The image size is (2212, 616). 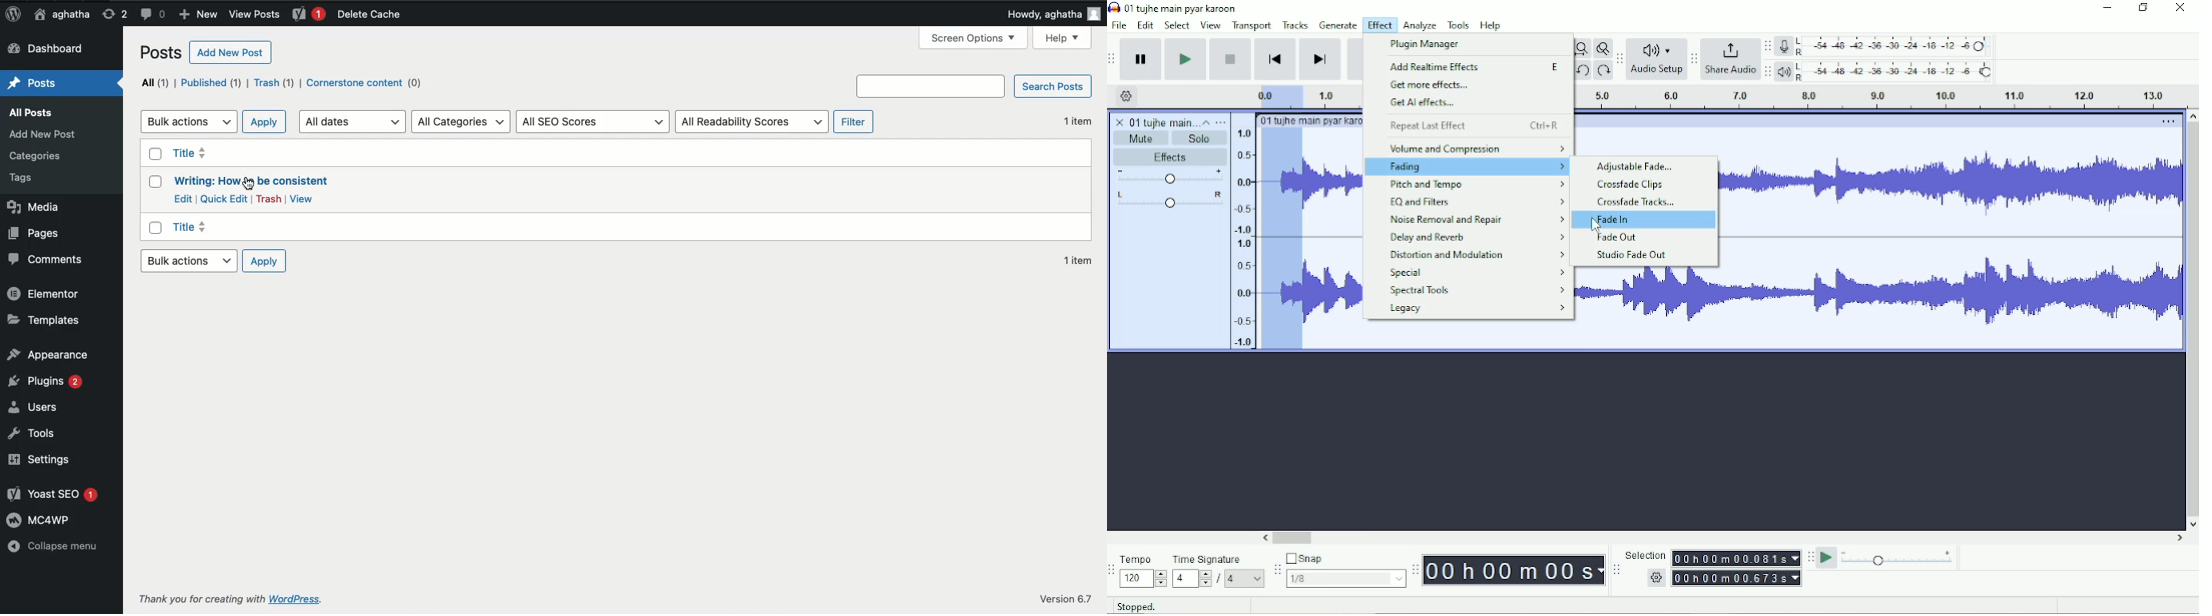 What do you see at coordinates (302, 199) in the screenshot?
I see `View` at bounding box center [302, 199].